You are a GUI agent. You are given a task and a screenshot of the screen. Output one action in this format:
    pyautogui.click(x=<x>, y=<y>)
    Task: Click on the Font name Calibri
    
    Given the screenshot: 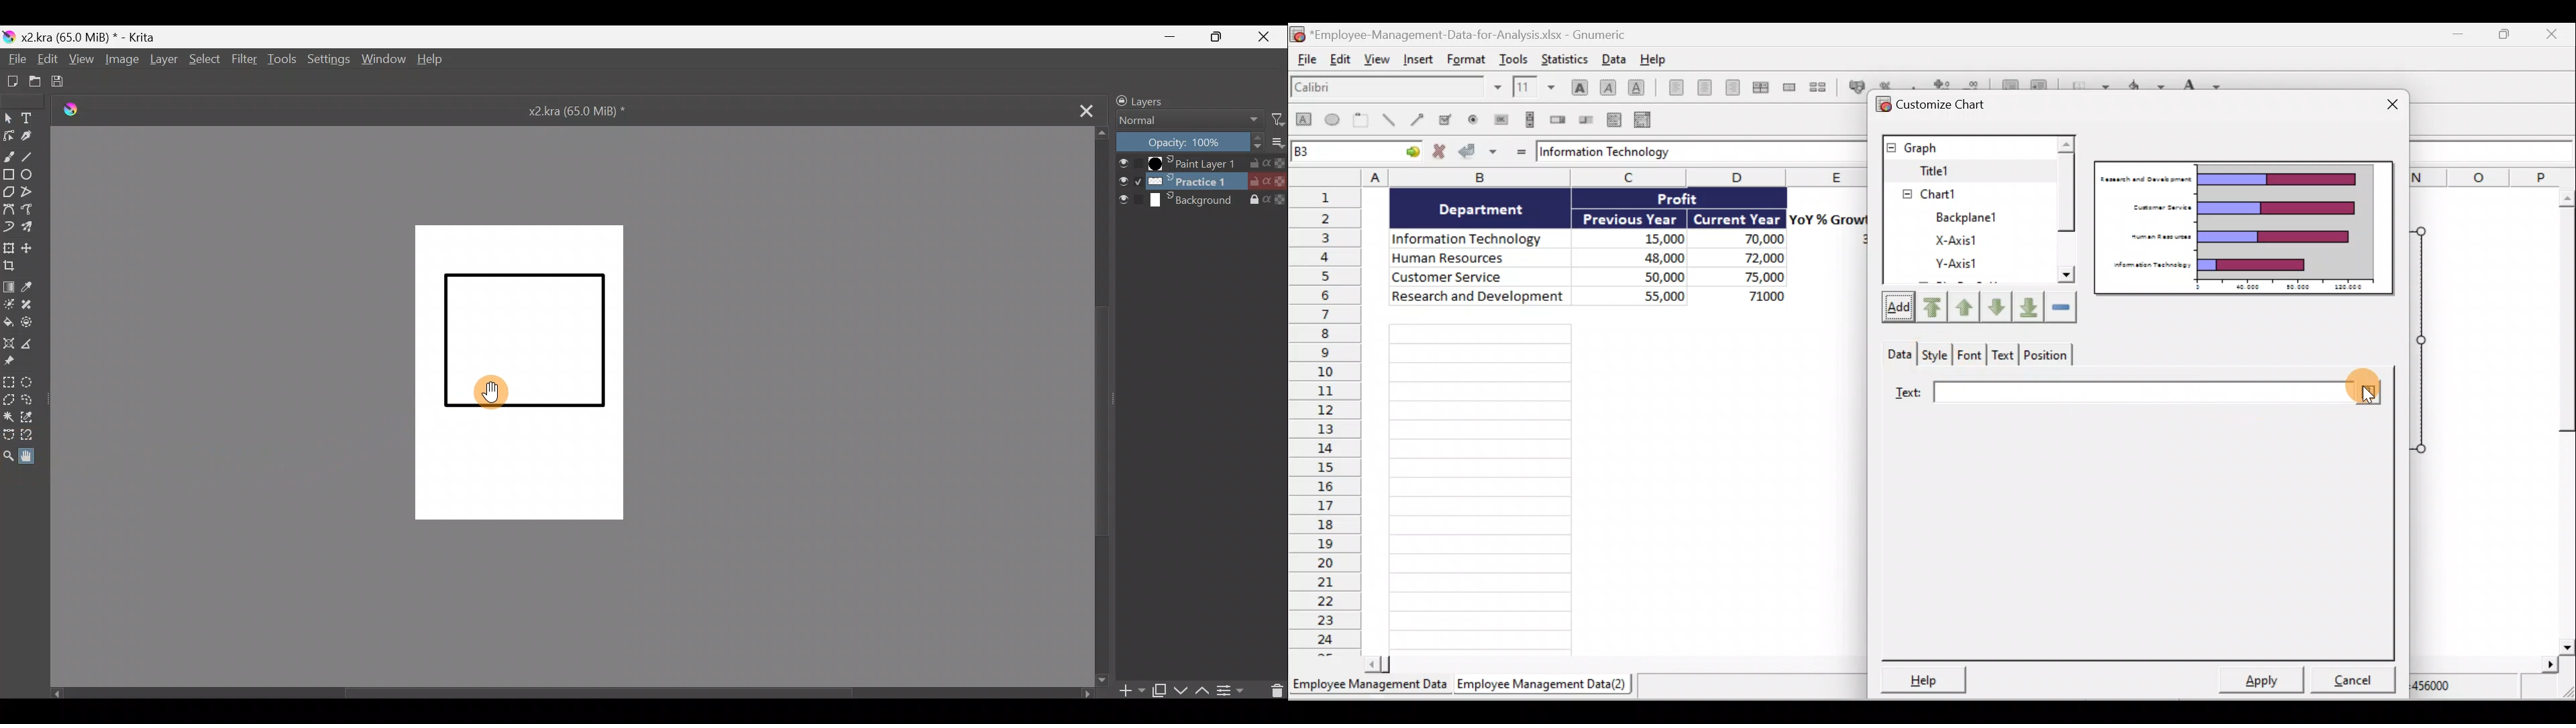 What is the action you would take?
    pyautogui.click(x=1395, y=90)
    